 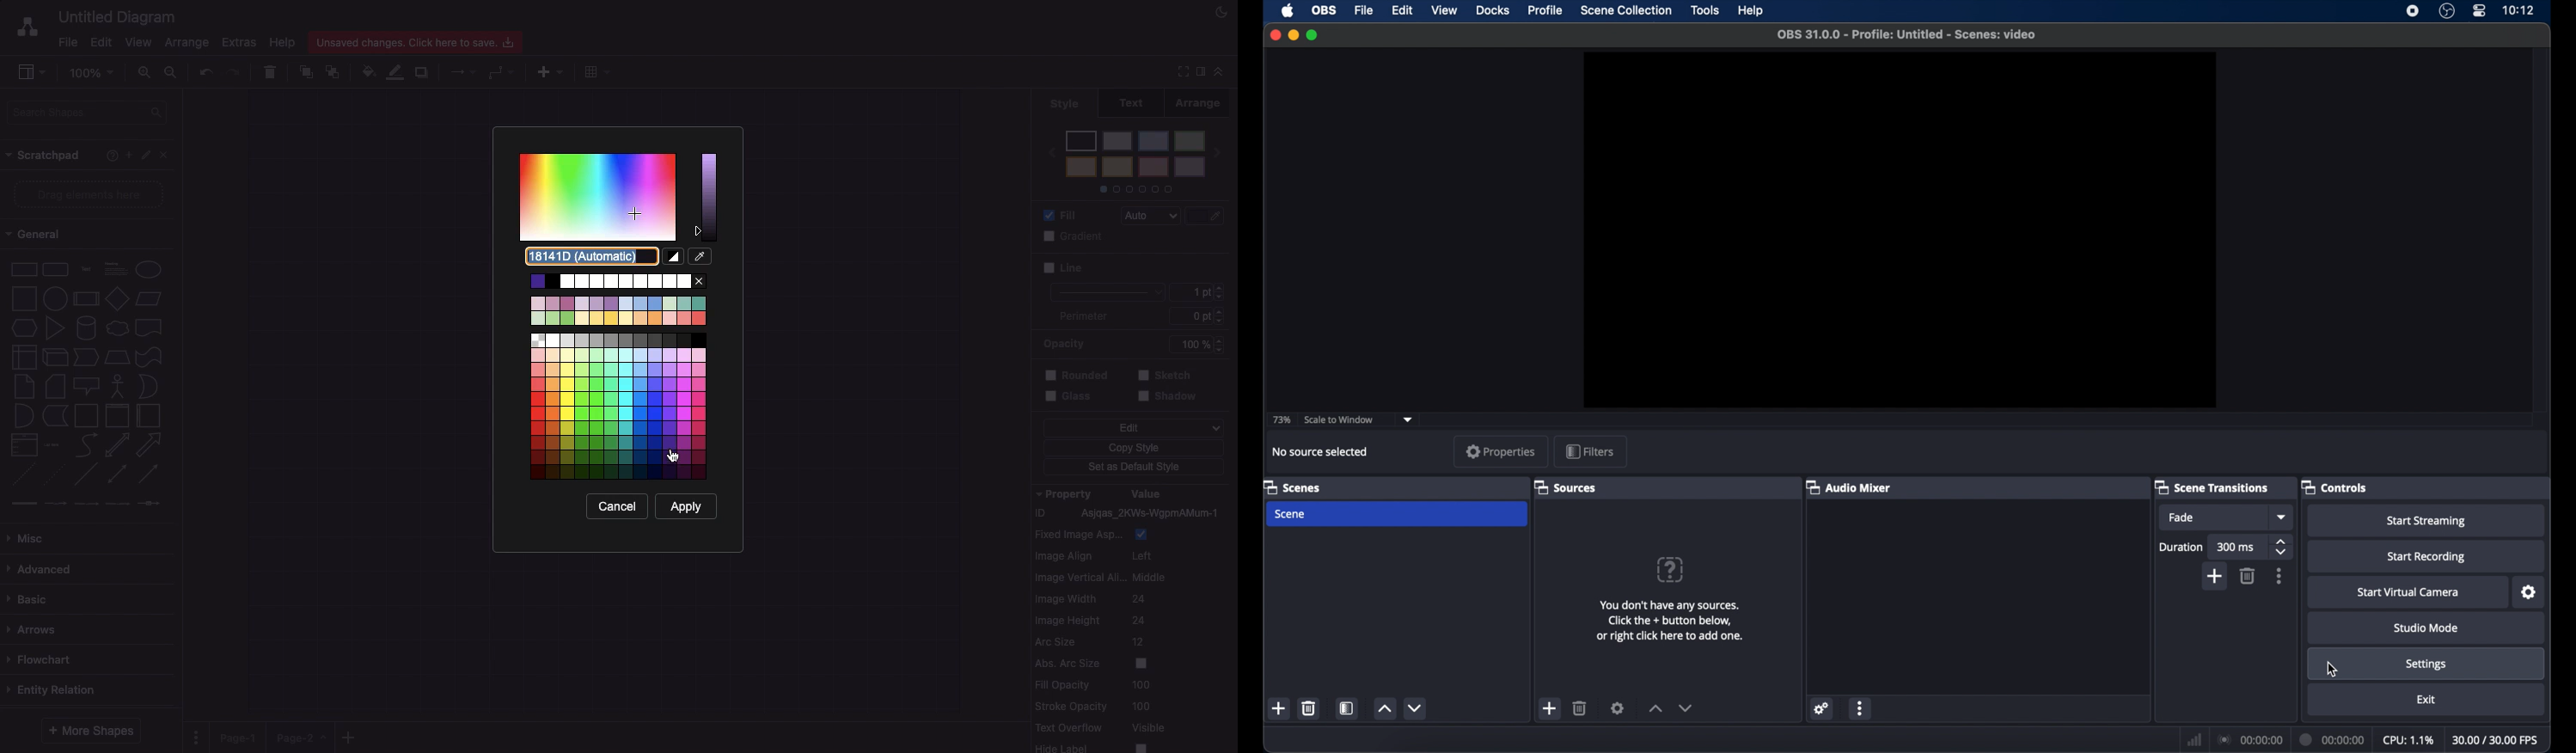 I want to click on Night mode, so click(x=1221, y=13).